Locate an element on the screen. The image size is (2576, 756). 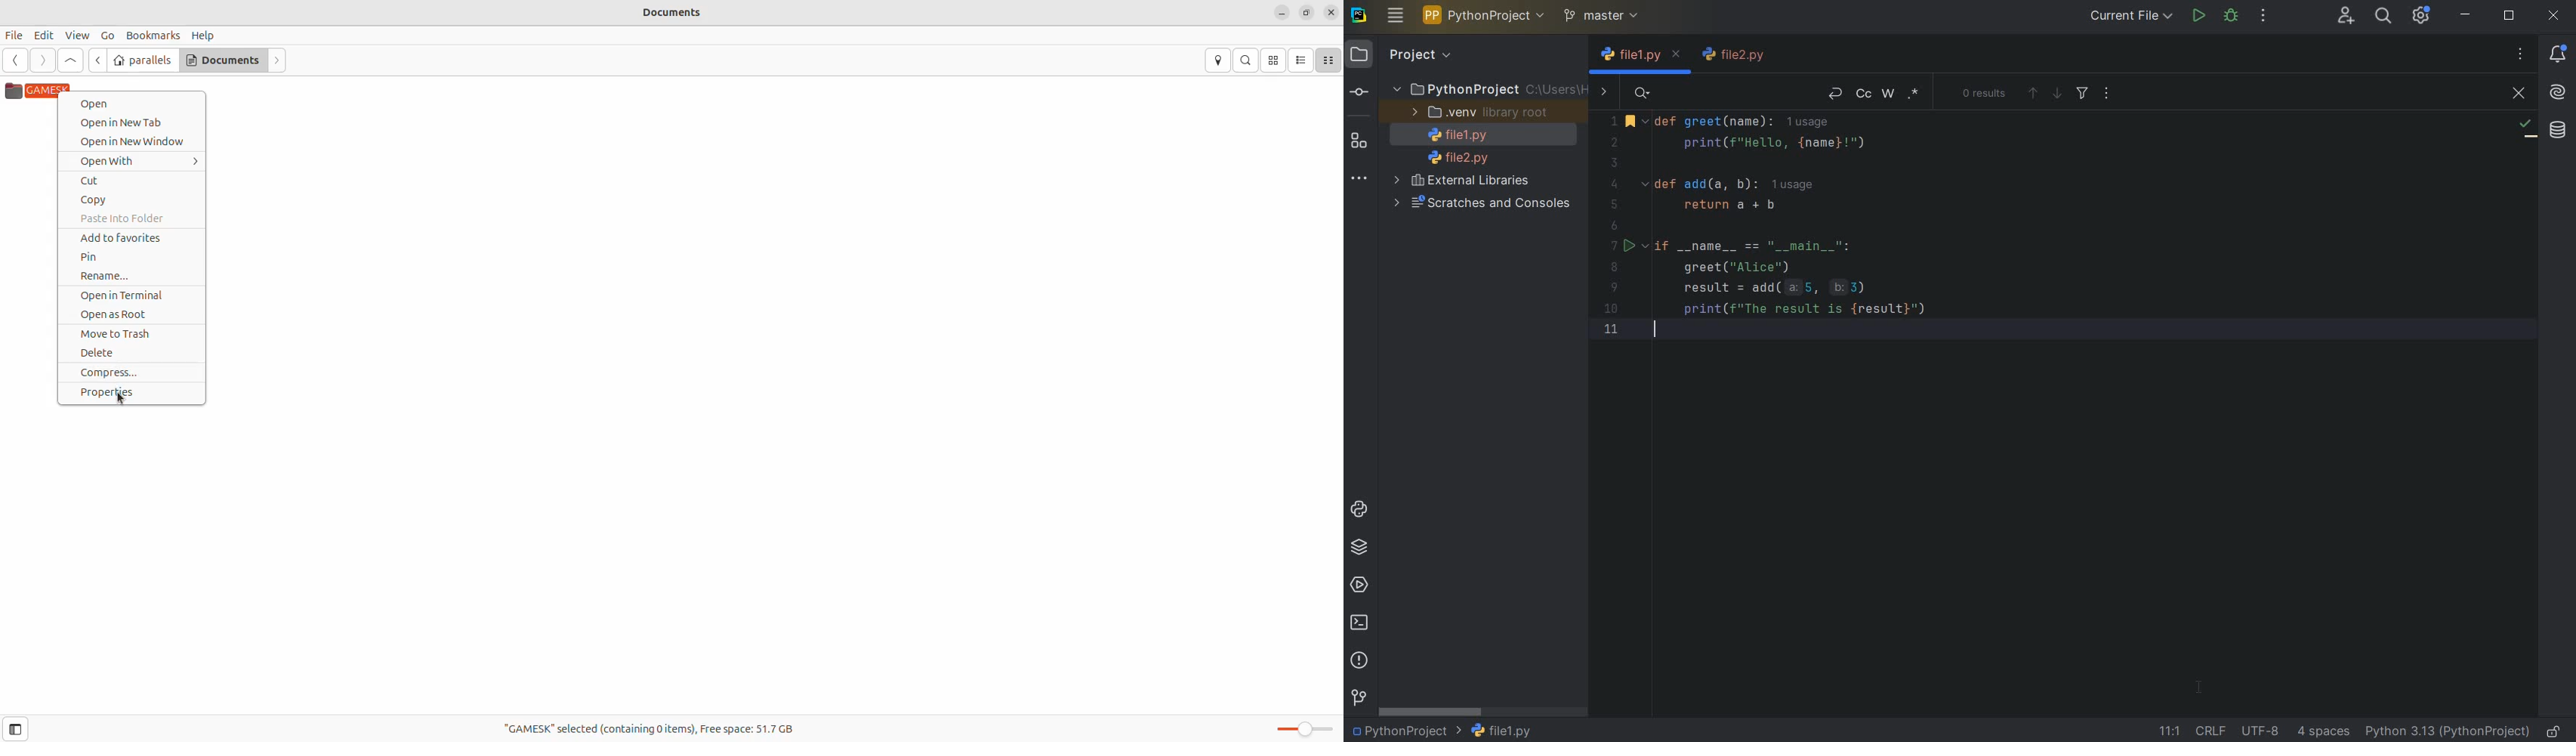
REGEX is located at coordinates (1914, 95).